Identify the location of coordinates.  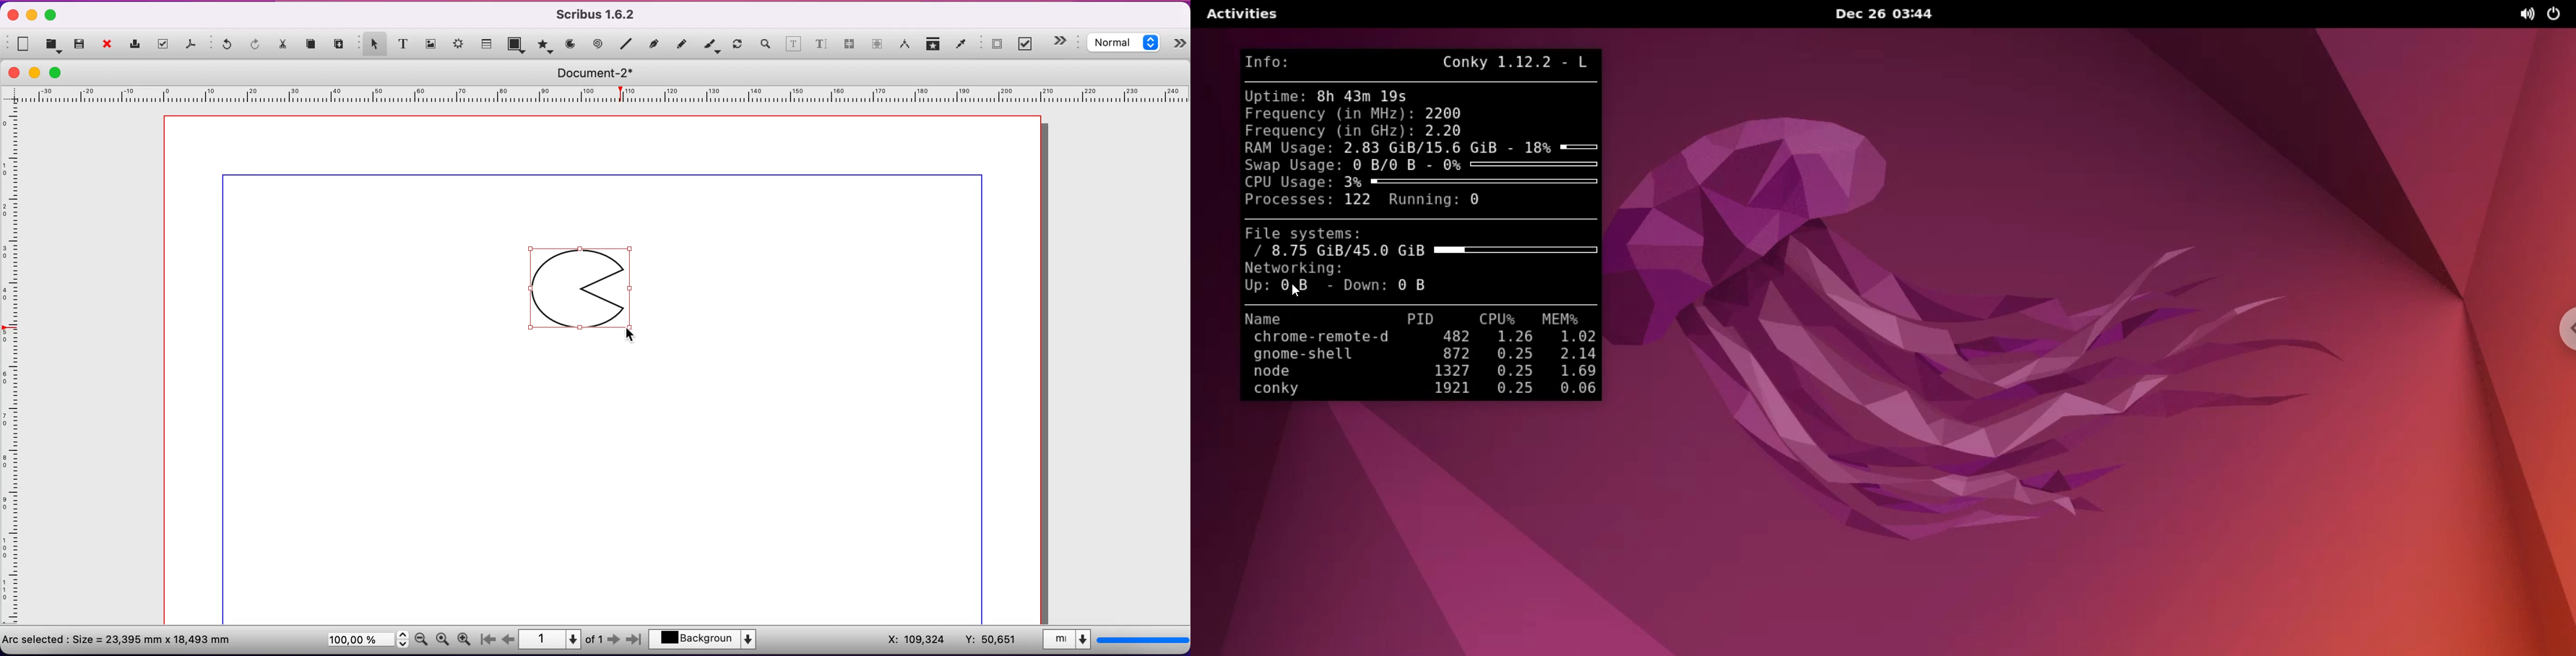
(949, 640).